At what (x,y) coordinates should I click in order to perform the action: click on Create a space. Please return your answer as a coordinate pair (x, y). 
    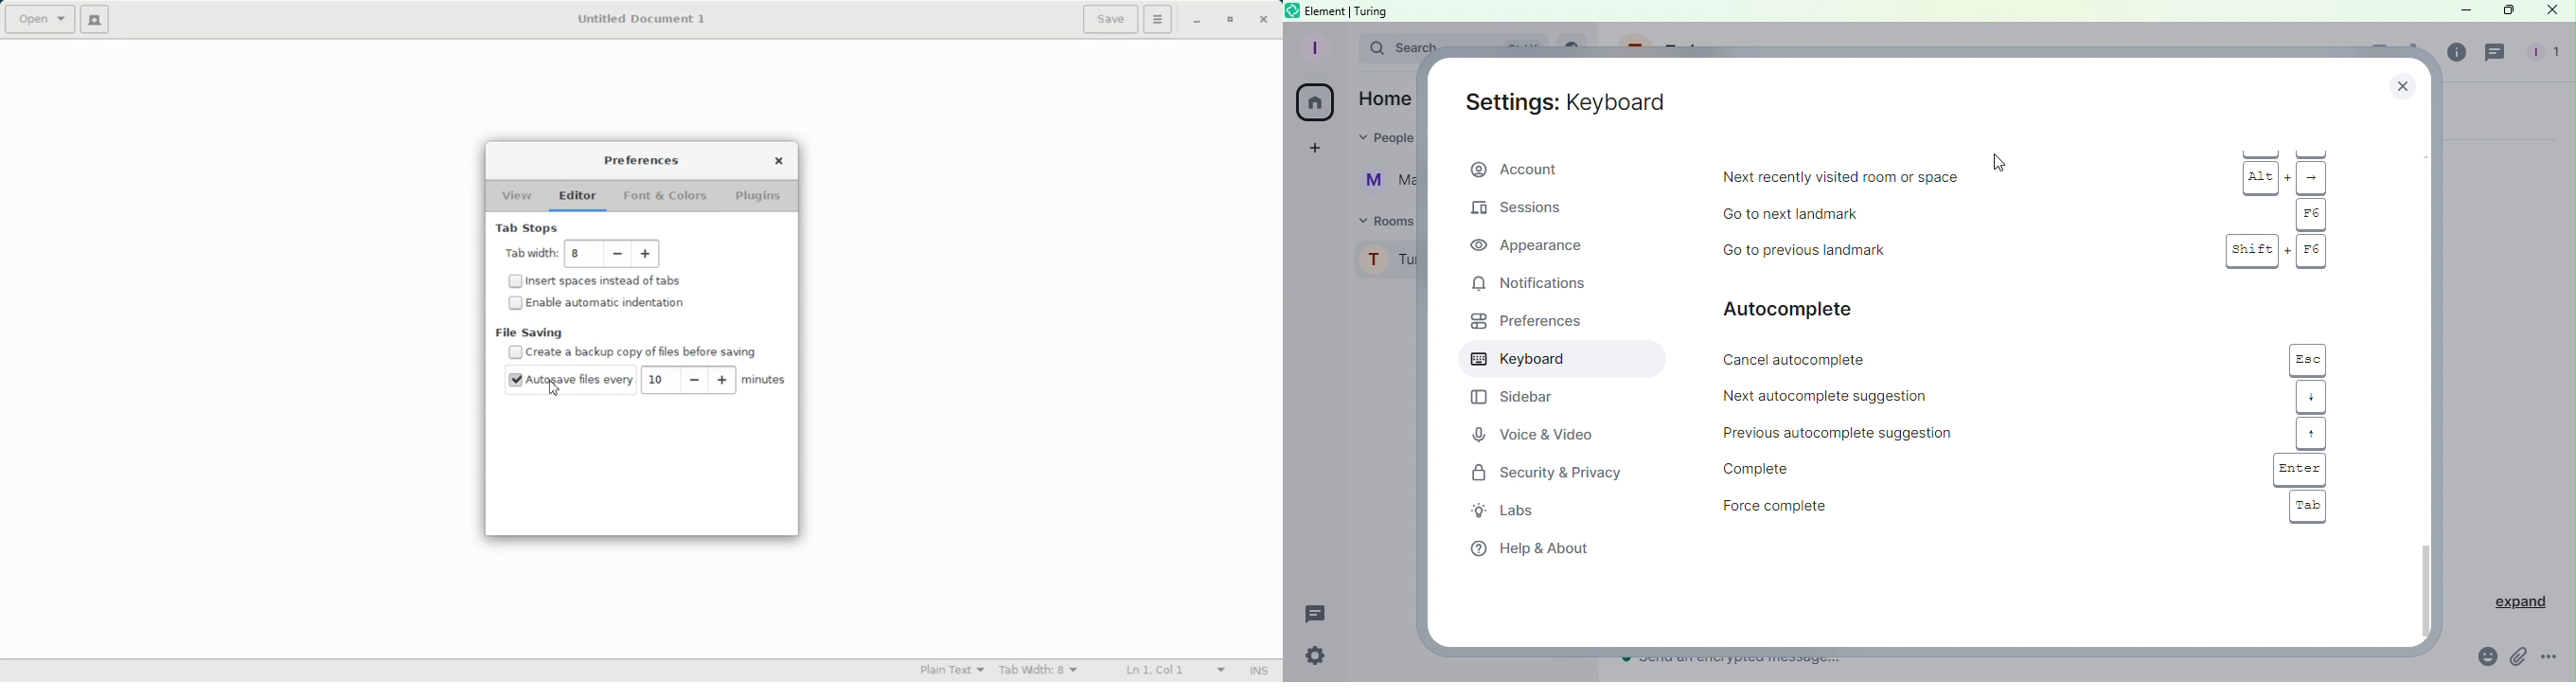
    Looking at the image, I should click on (1311, 151).